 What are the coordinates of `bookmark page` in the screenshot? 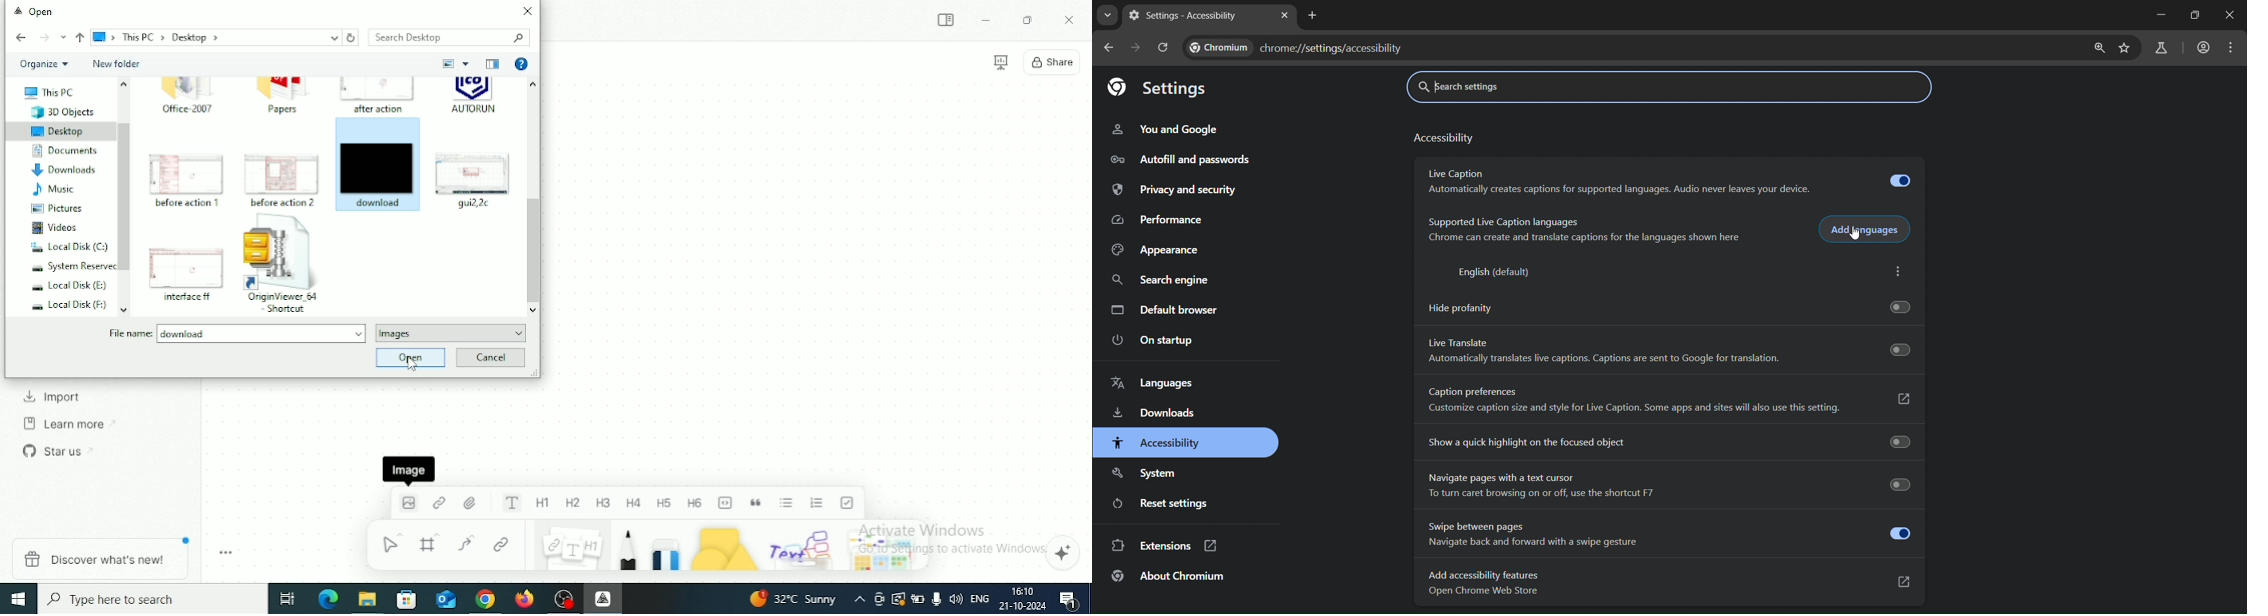 It's located at (2128, 48).